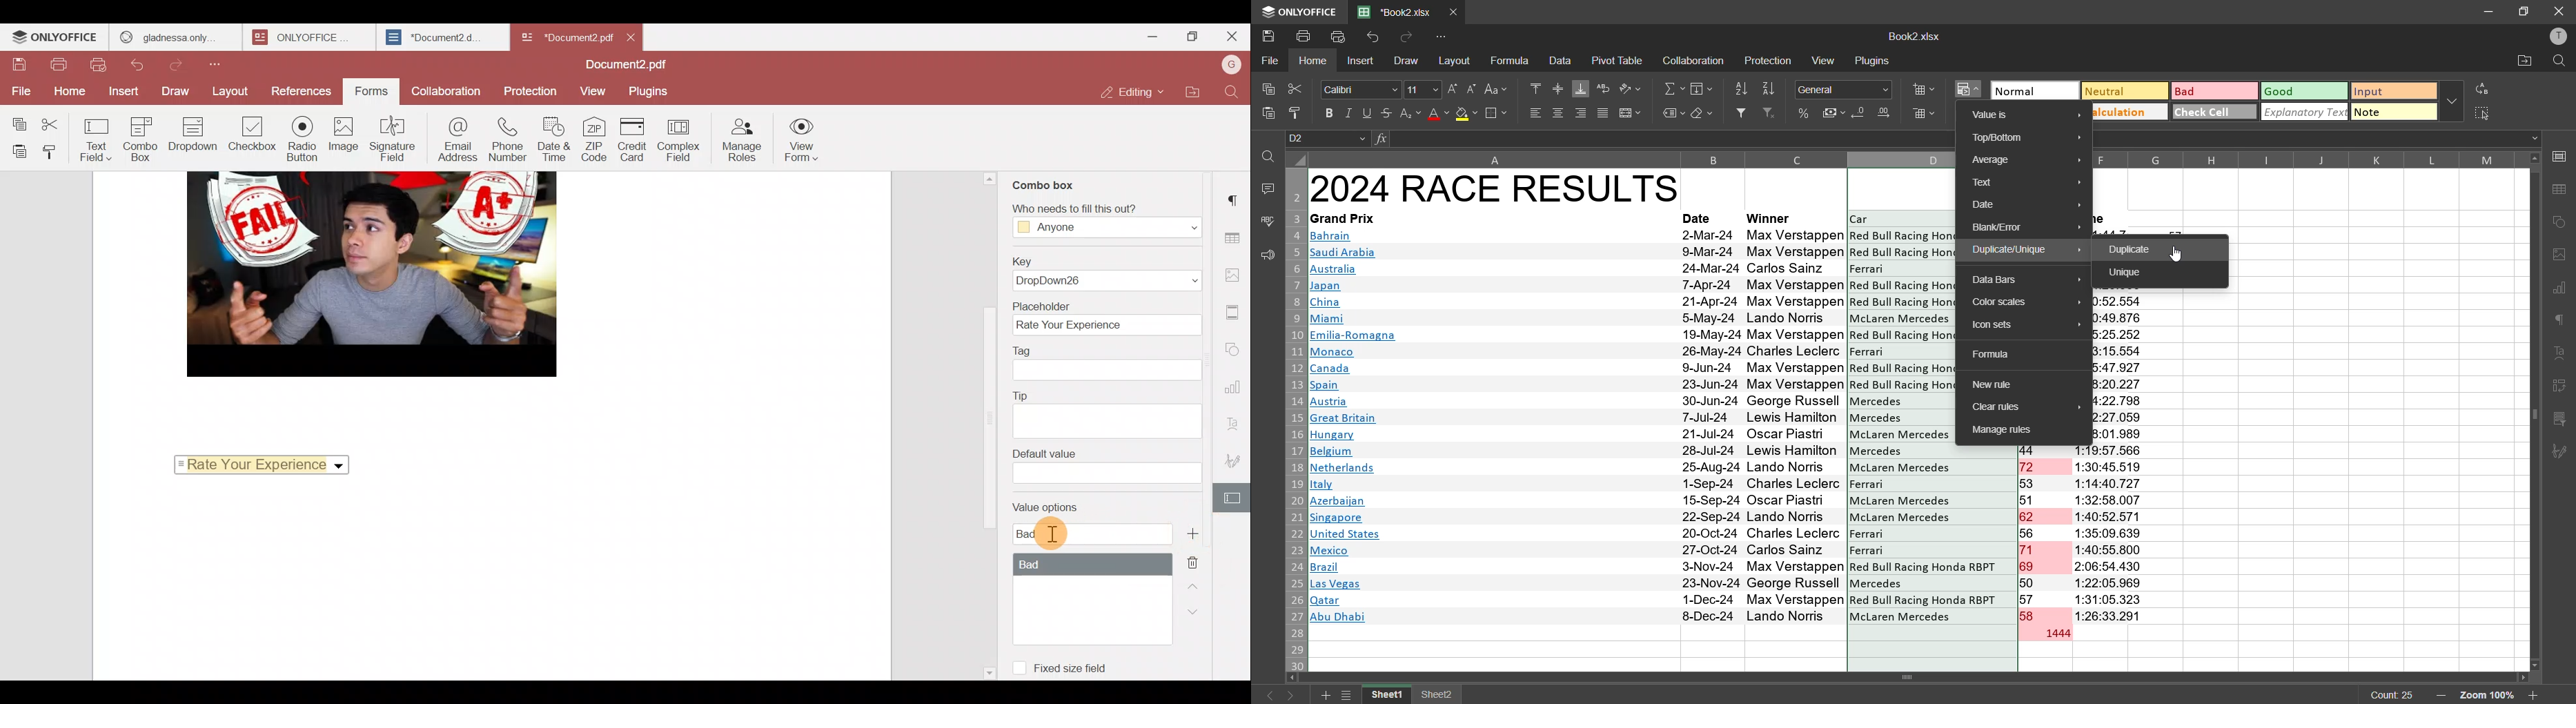 Image resolution: width=2576 pixels, height=728 pixels. I want to click on find, so click(1268, 156).